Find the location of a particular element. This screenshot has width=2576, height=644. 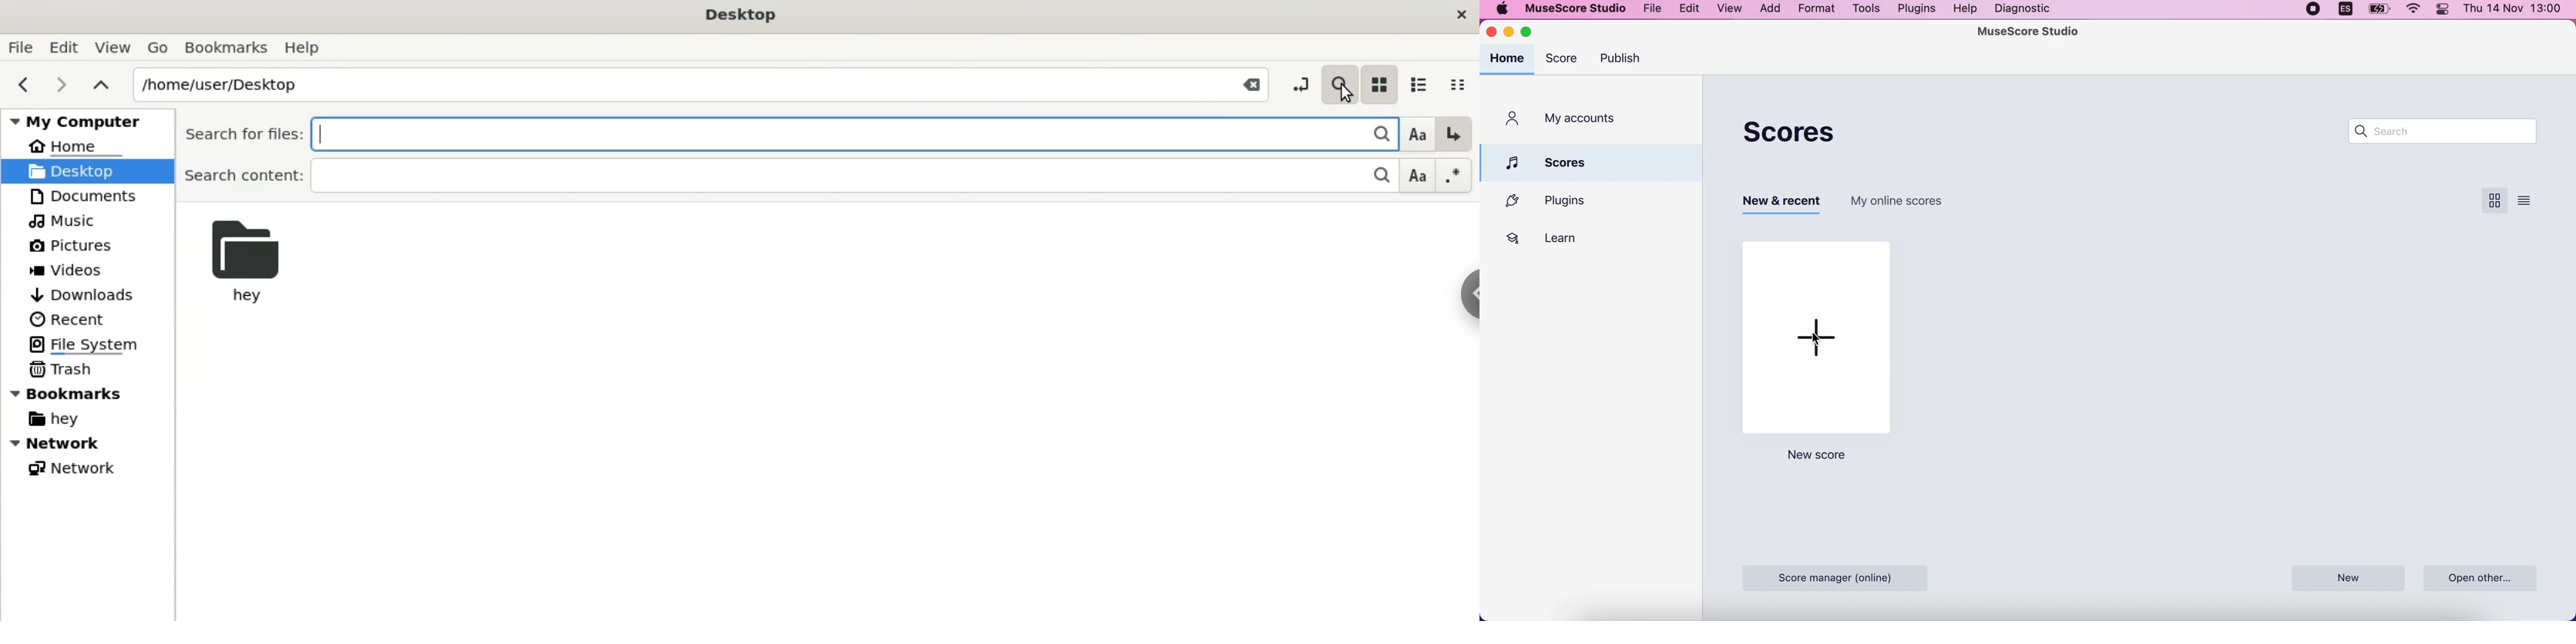

language is located at coordinates (2343, 12).